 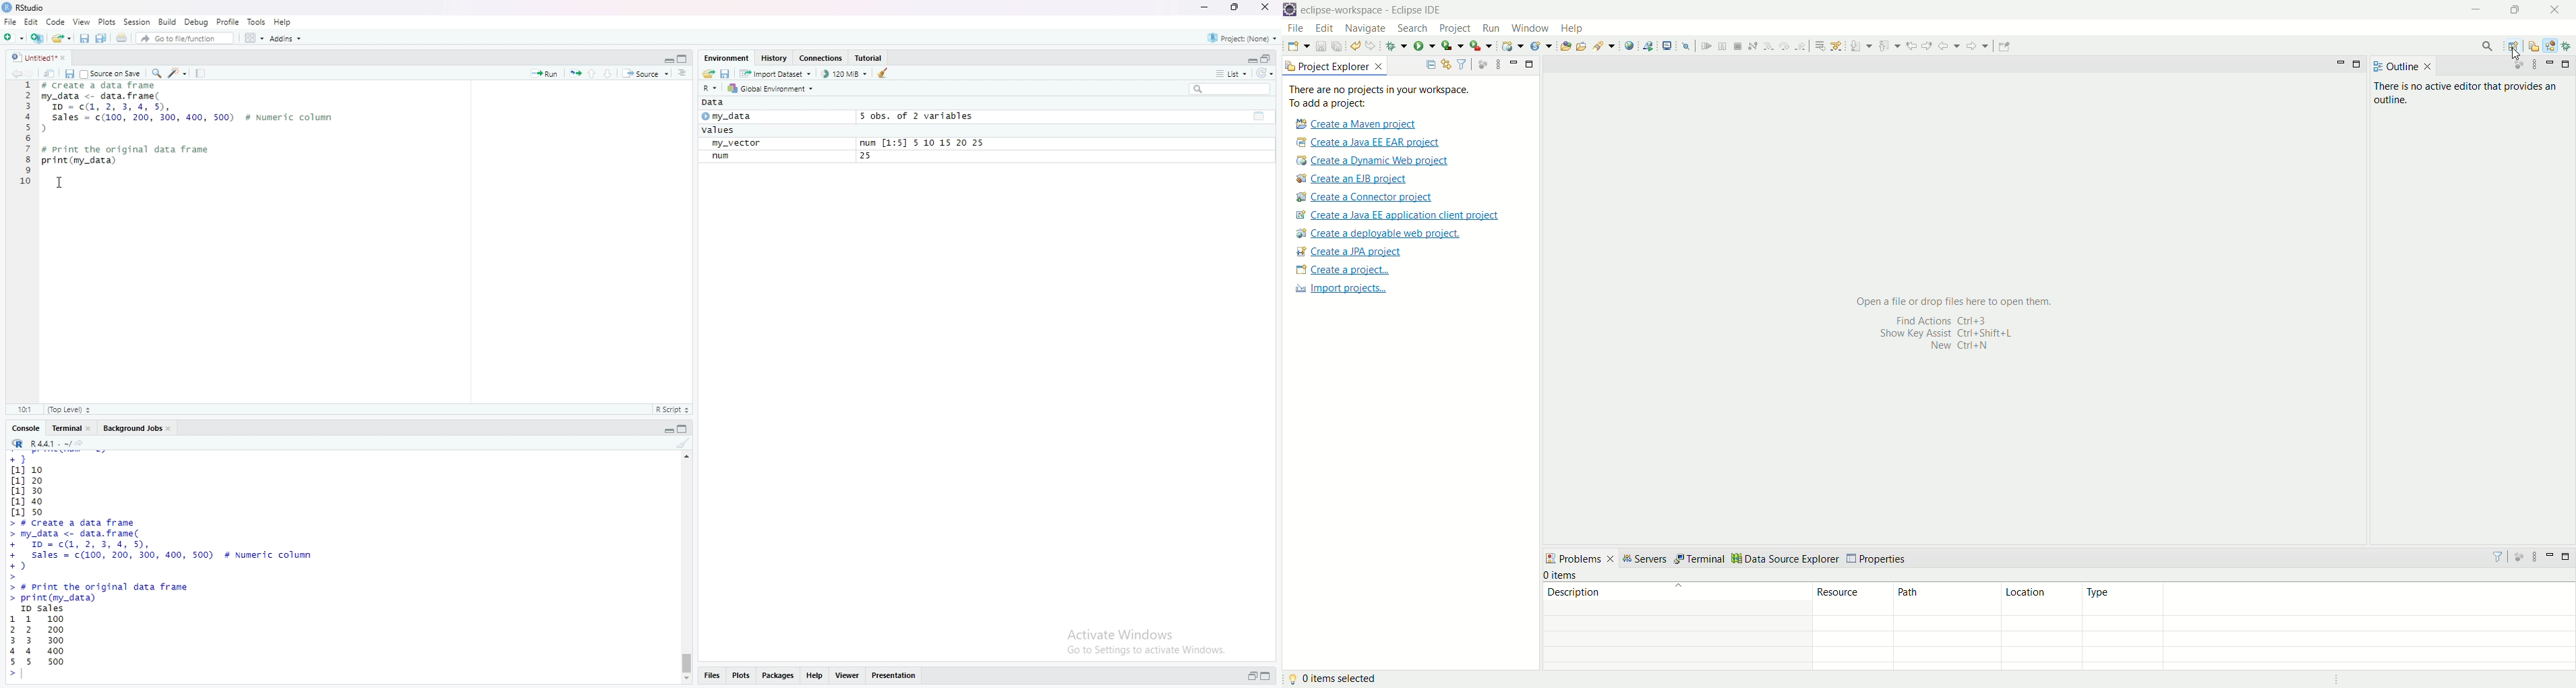 I want to click on 122880 KiB used by R session , so click(x=845, y=75).